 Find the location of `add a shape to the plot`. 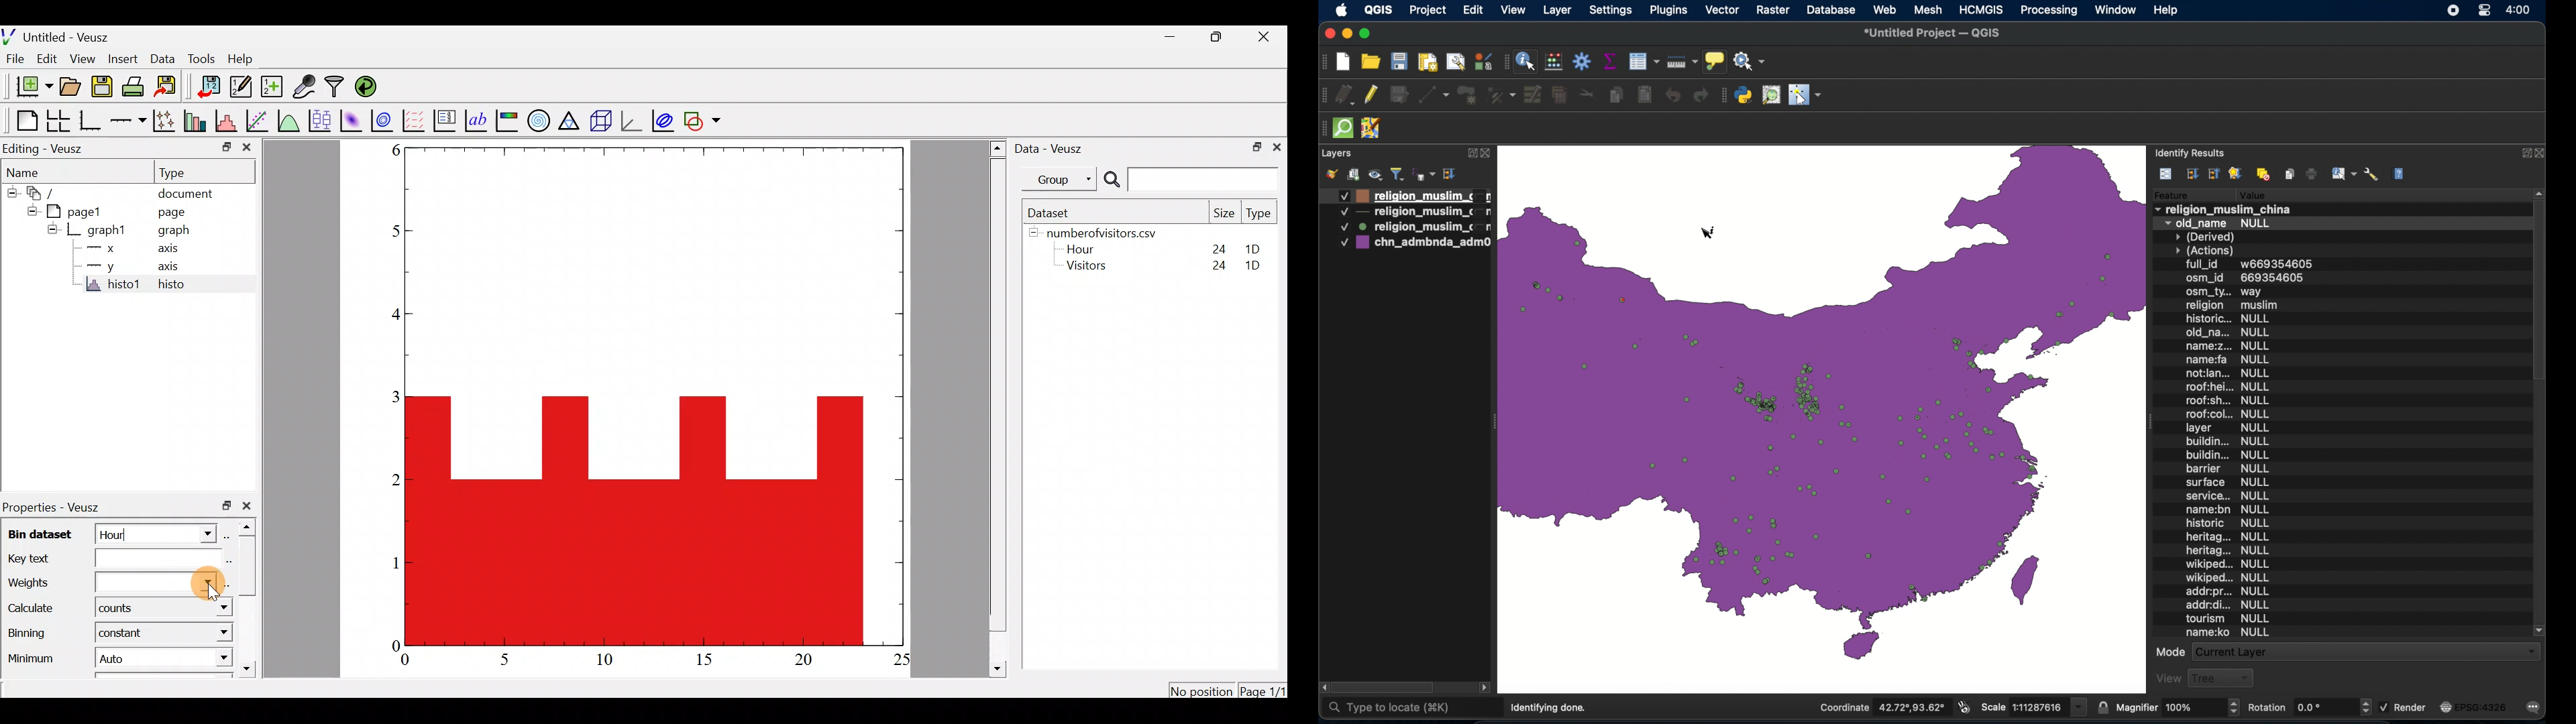

add a shape to the plot is located at coordinates (703, 121).